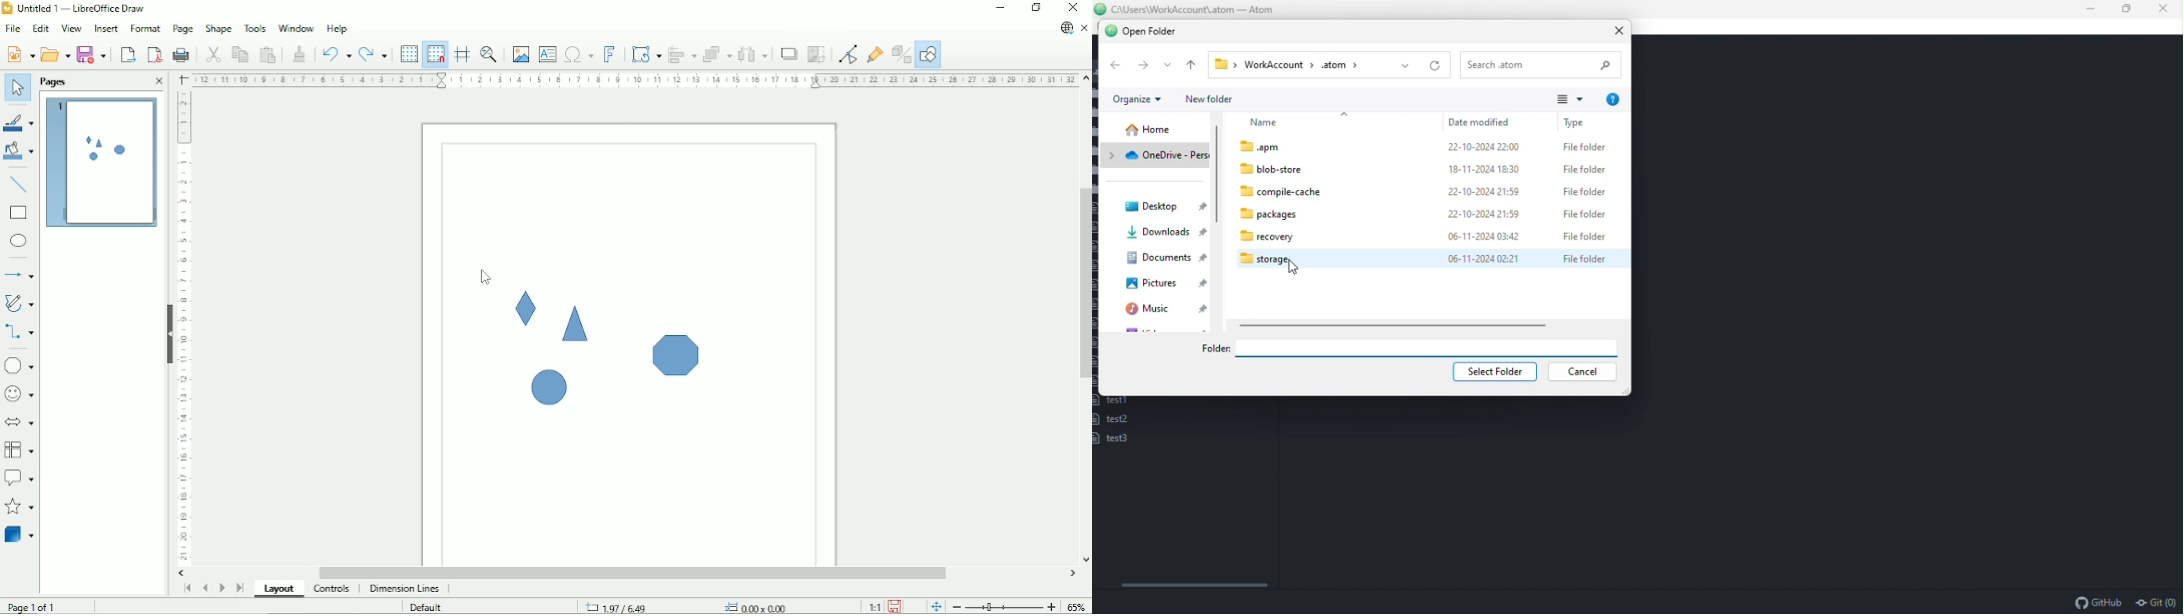 The image size is (2184, 616). I want to click on Zoom out/in, so click(1003, 607).